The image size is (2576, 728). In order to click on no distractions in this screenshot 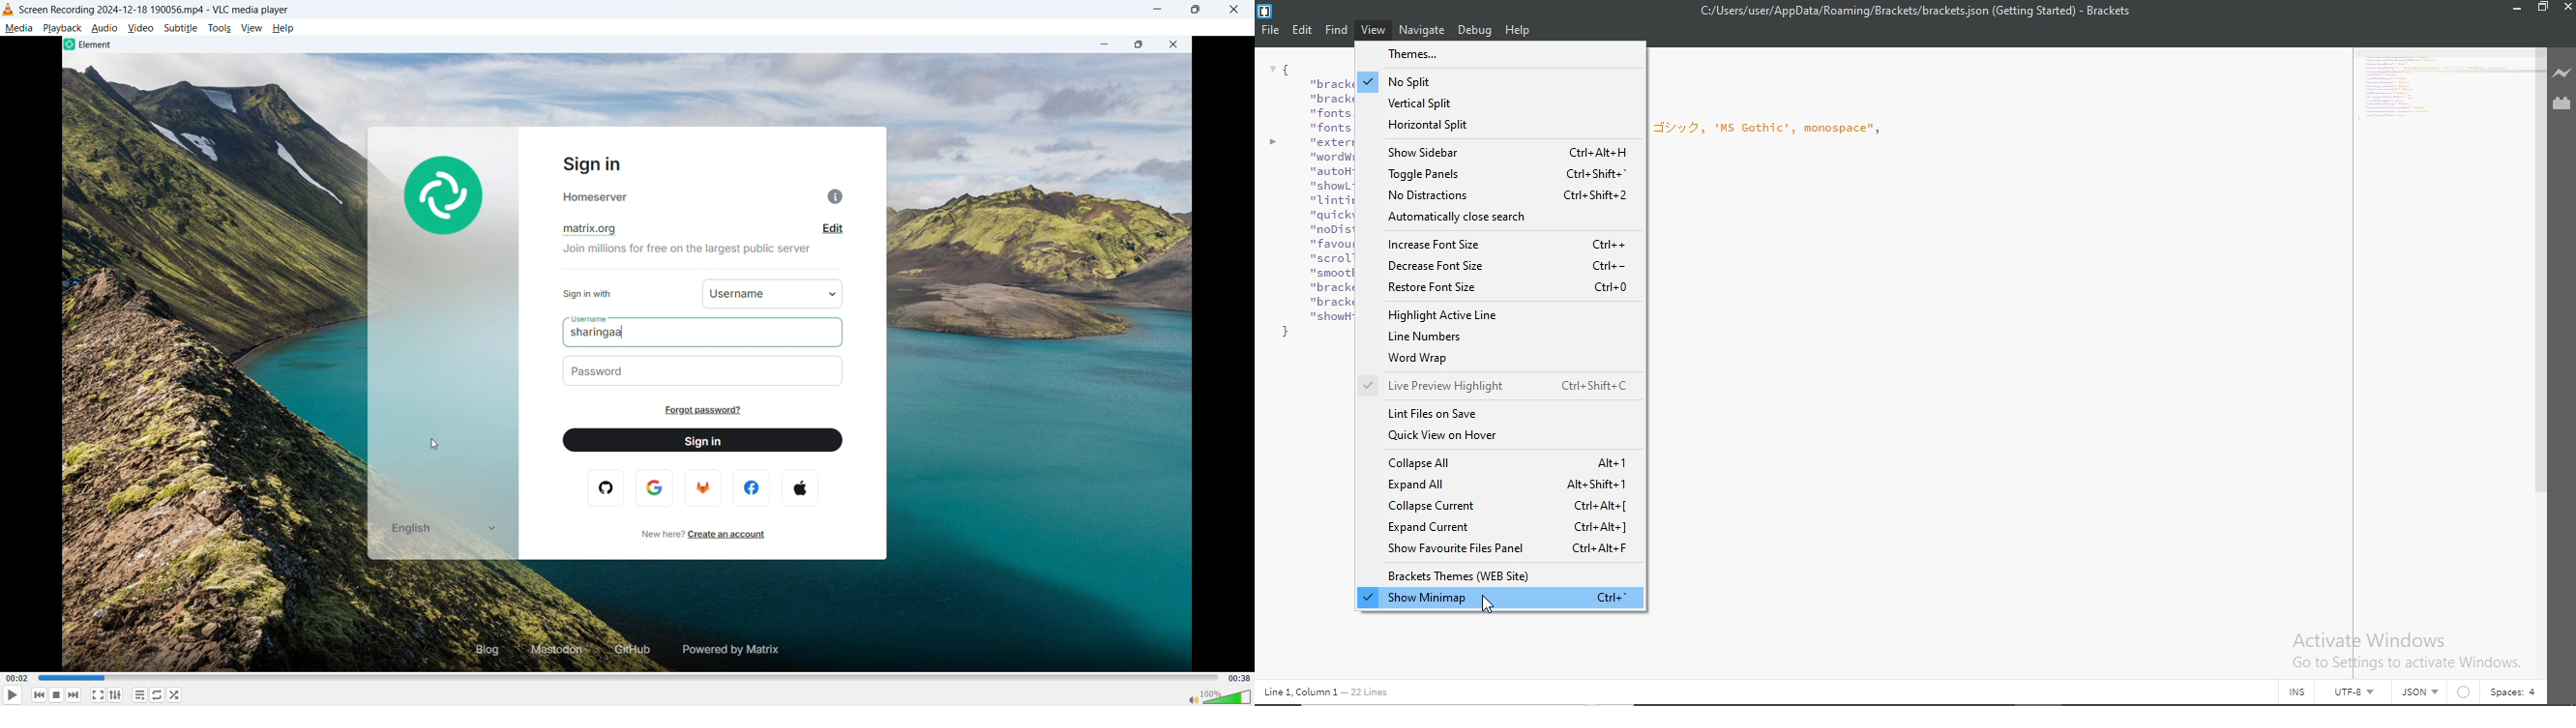, I will do `click(1497, 195)`.